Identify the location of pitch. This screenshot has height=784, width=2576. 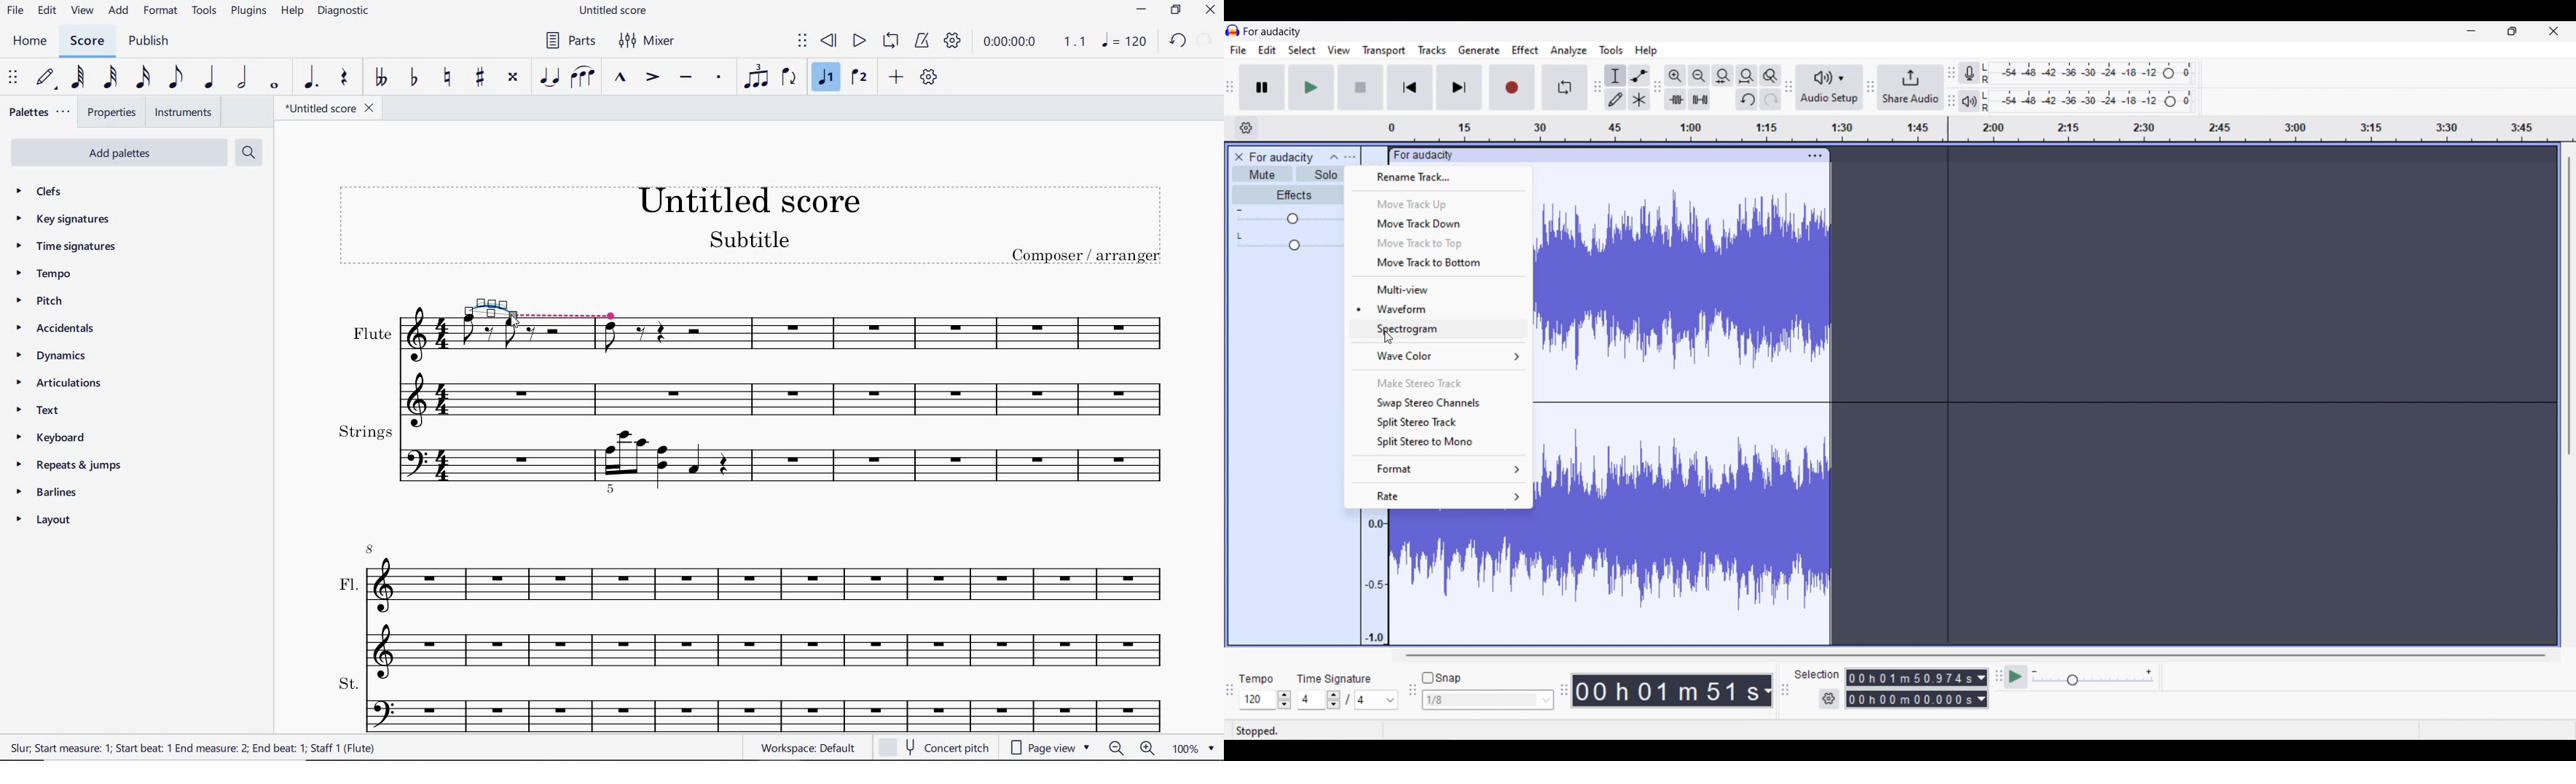
(46, 302).